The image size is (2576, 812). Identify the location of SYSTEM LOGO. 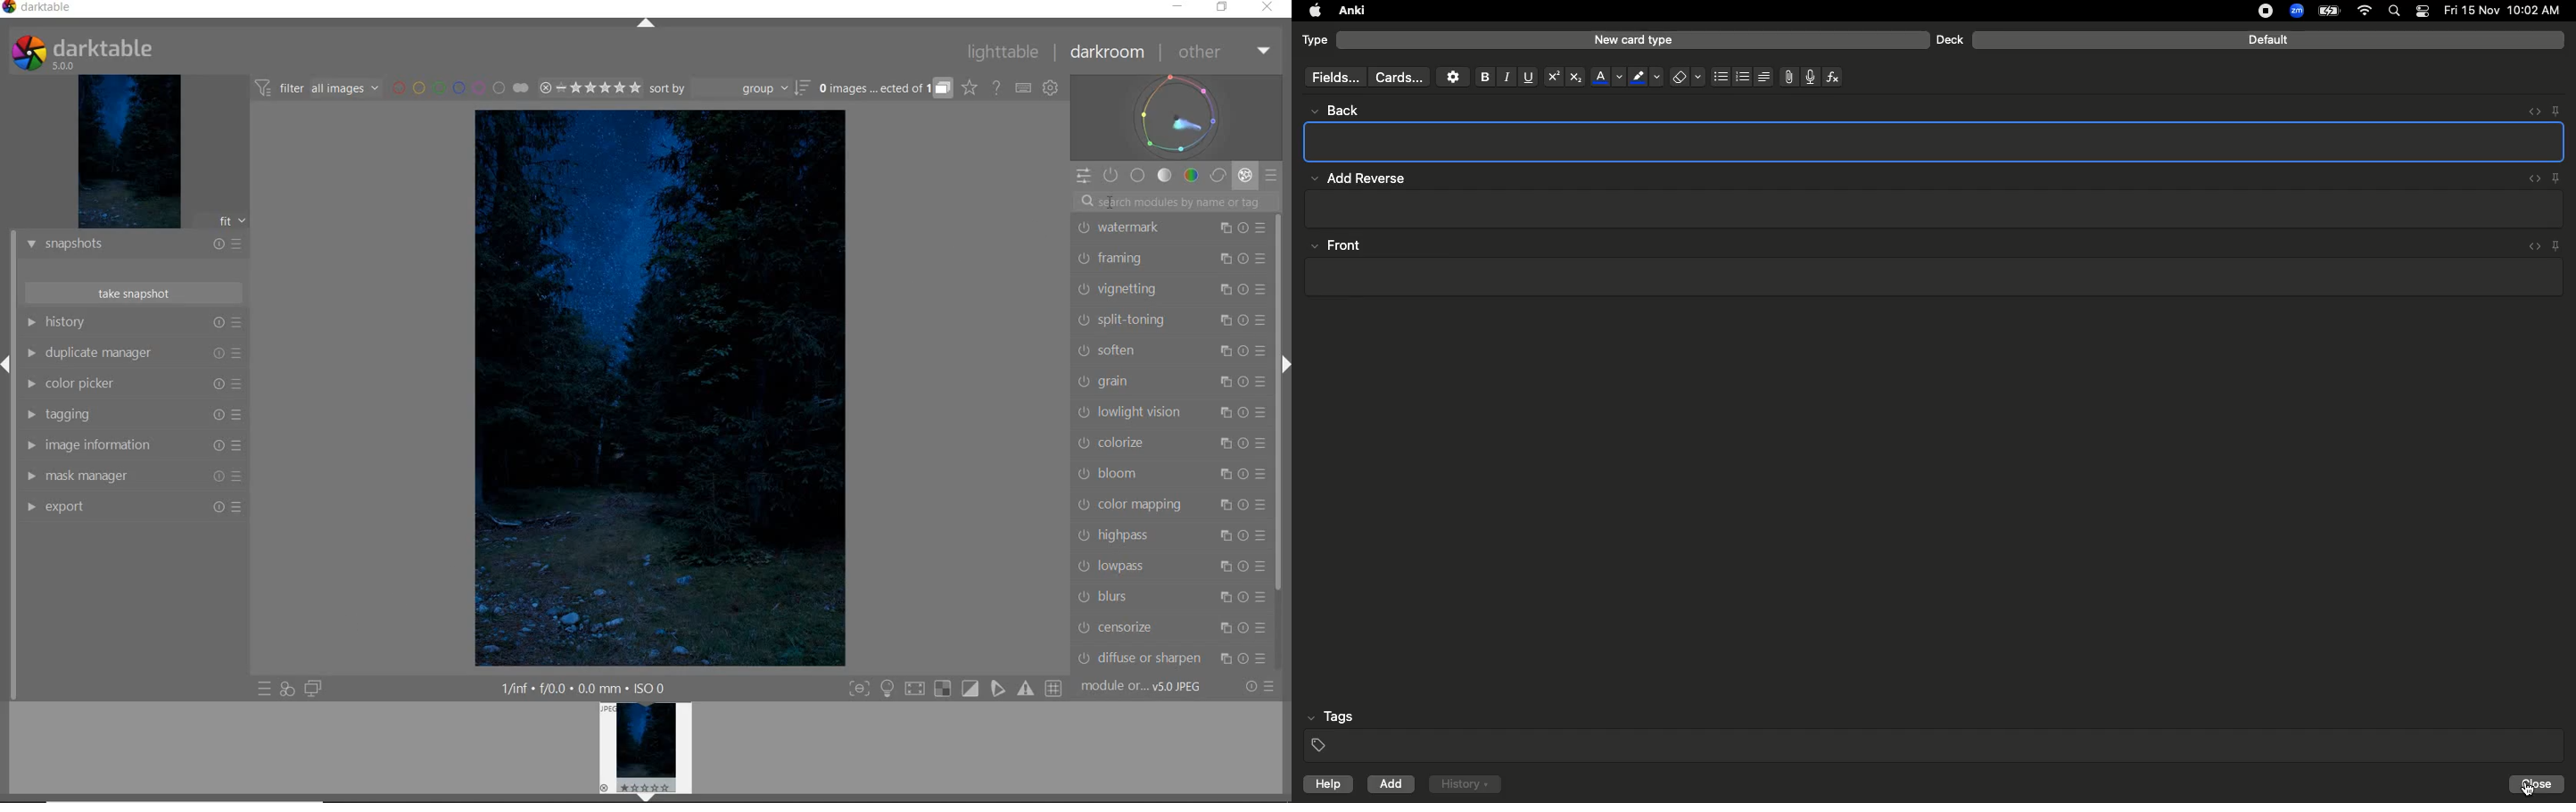
(84, 51).